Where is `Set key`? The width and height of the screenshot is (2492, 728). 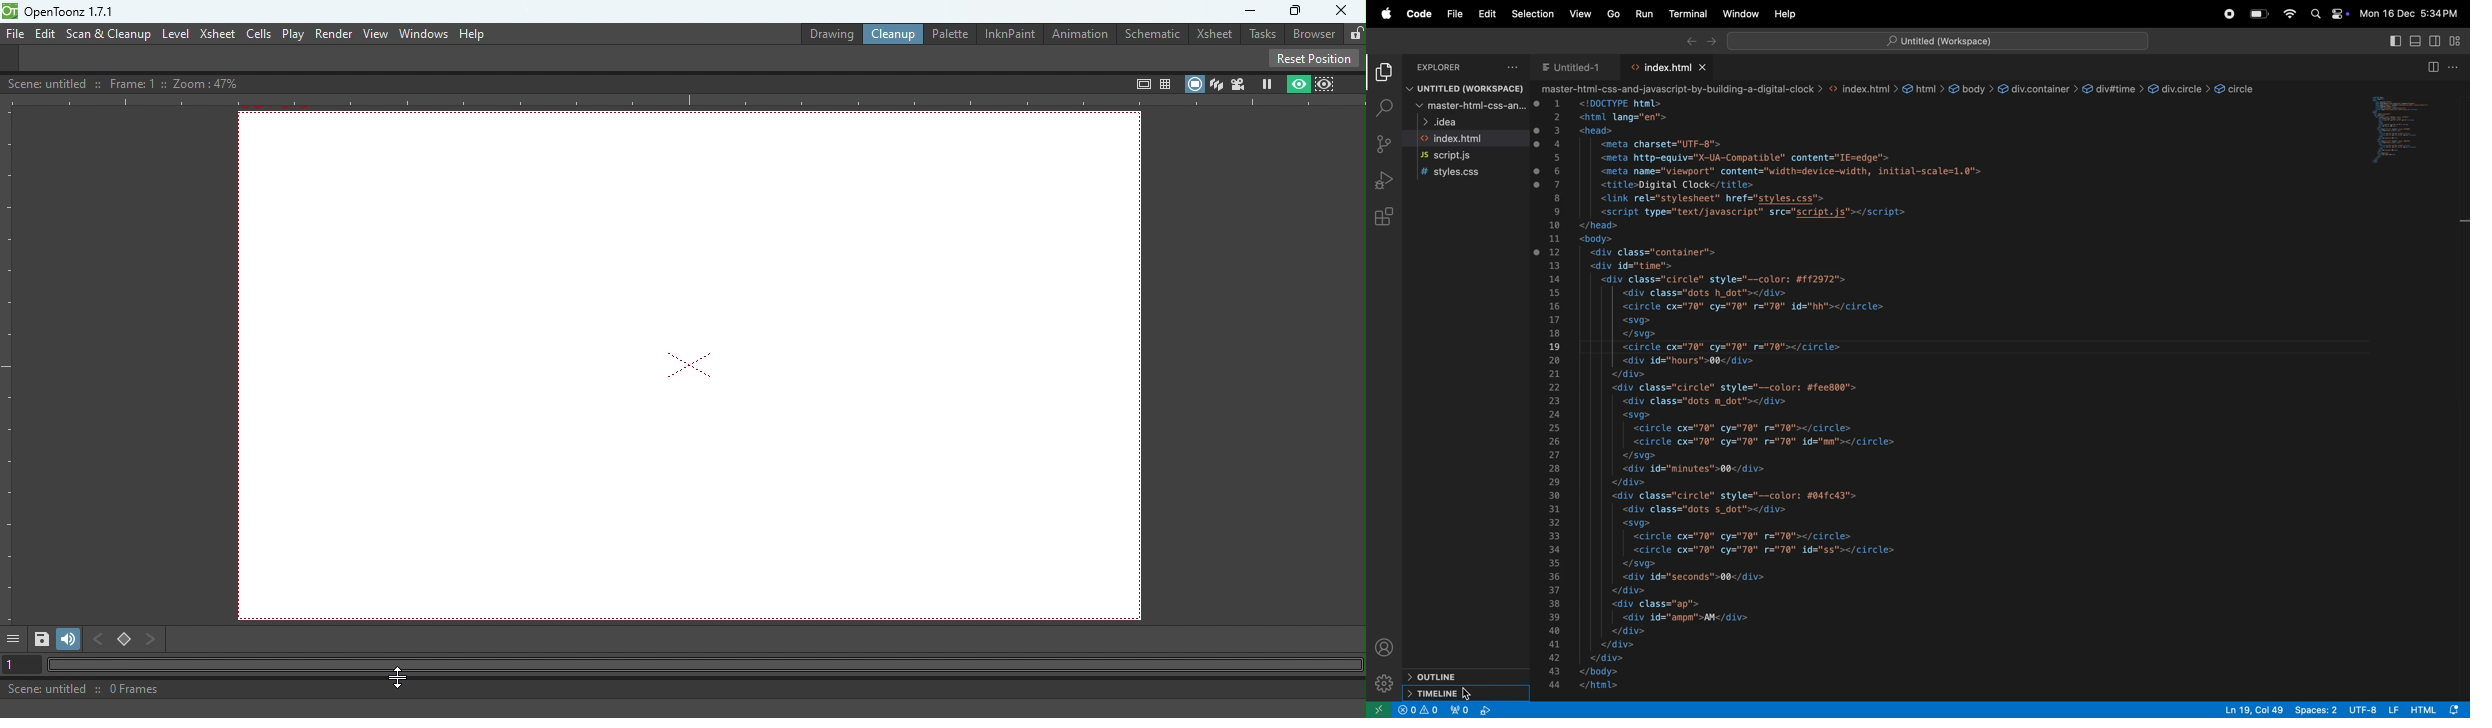 Set key is located at coordinates (125, 640).